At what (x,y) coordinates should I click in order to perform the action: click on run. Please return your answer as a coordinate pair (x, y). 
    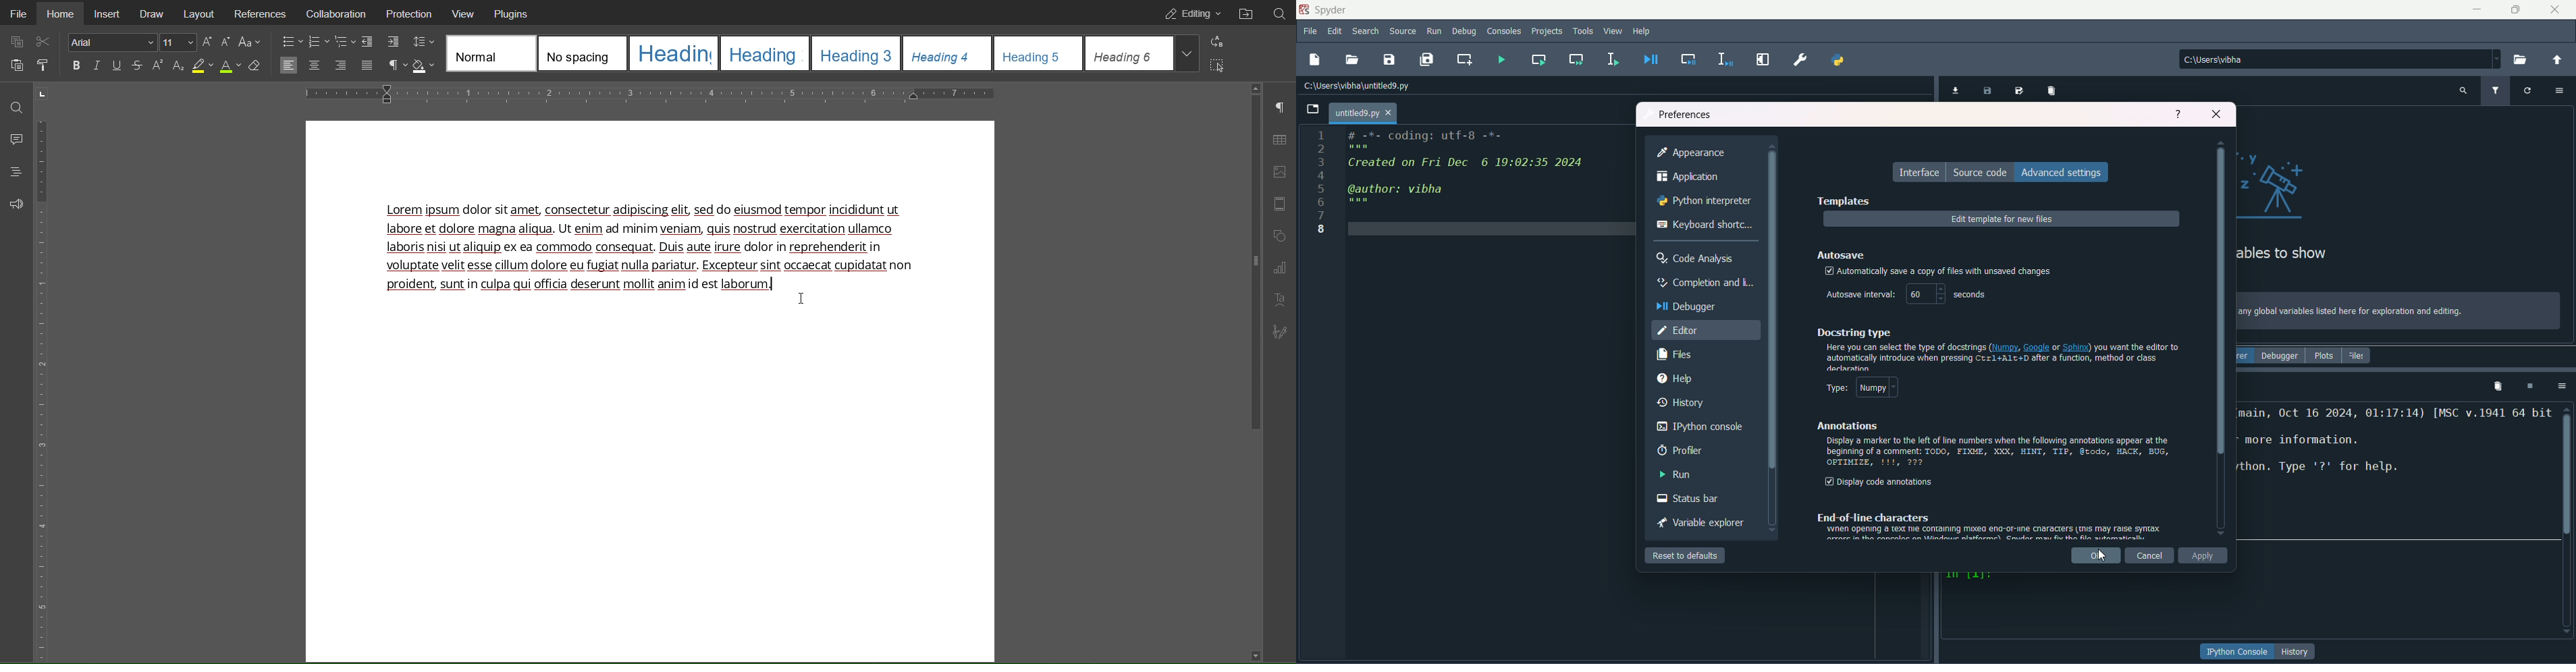
    Looking at the image, I should click on (1678, 475).